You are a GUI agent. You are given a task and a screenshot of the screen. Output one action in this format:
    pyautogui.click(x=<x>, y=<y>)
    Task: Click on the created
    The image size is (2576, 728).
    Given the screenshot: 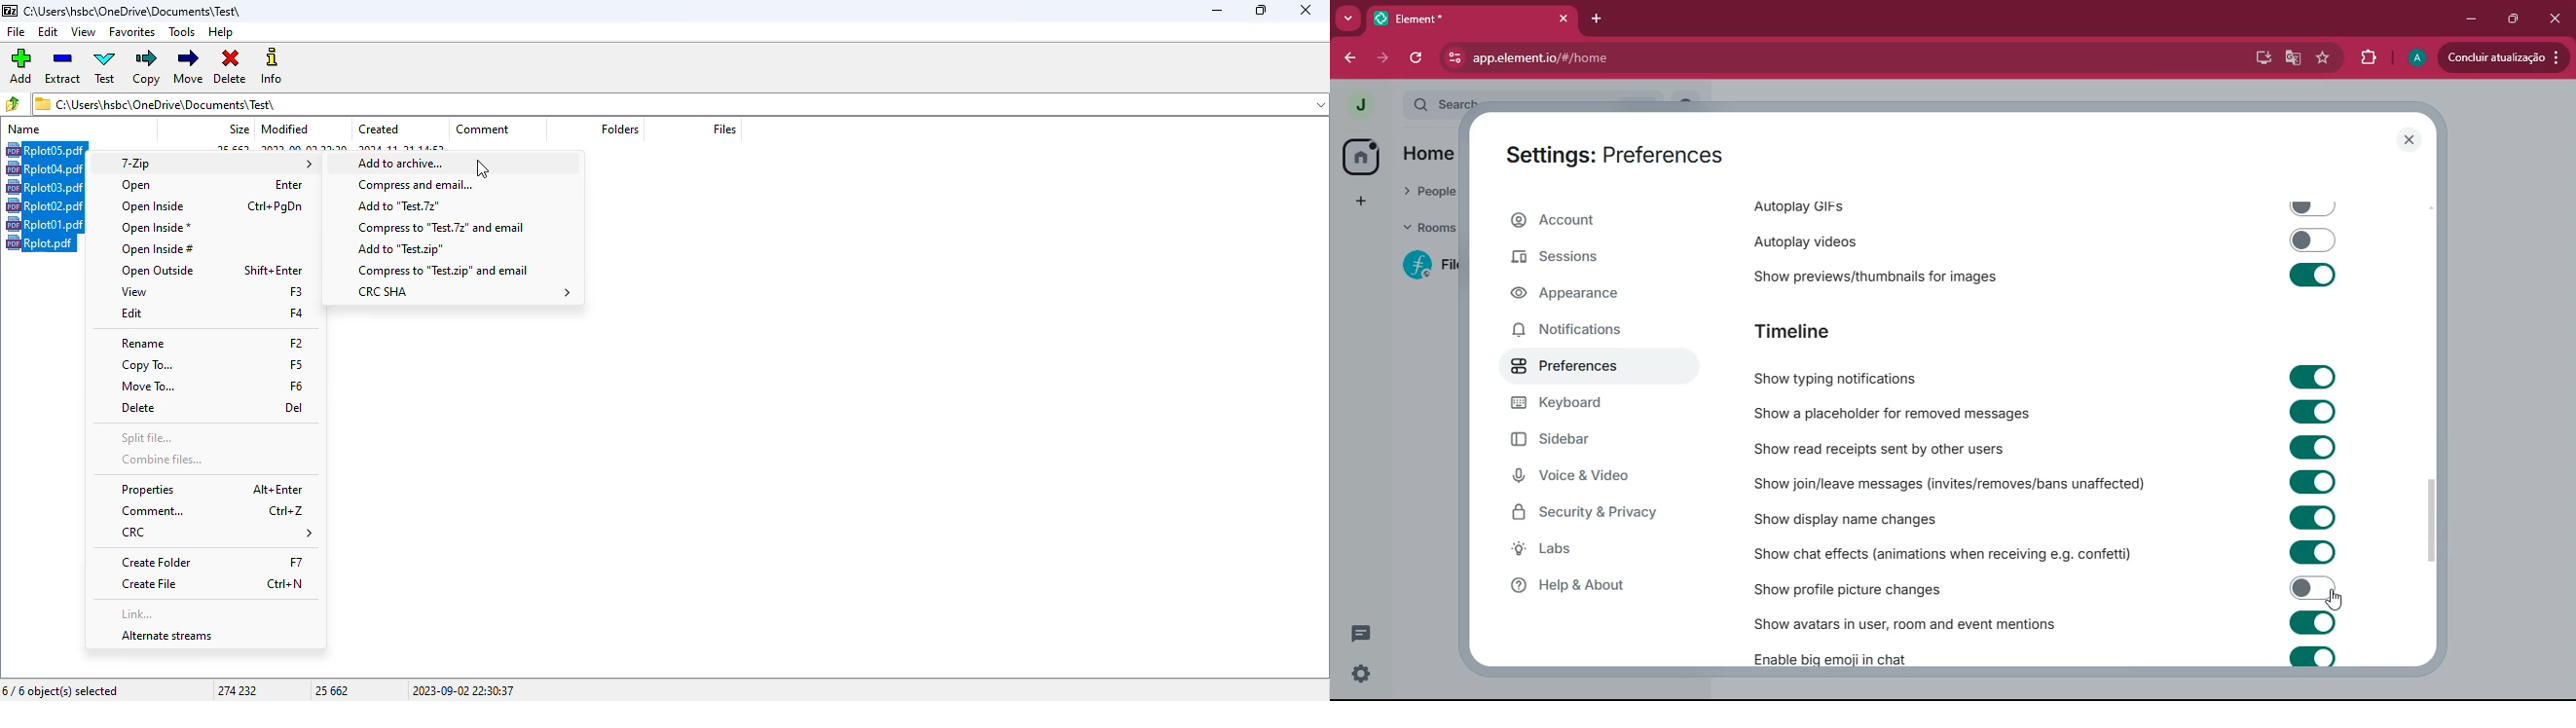 What is the action you would take?
    pyautogui.click(x=379, y=129)
    